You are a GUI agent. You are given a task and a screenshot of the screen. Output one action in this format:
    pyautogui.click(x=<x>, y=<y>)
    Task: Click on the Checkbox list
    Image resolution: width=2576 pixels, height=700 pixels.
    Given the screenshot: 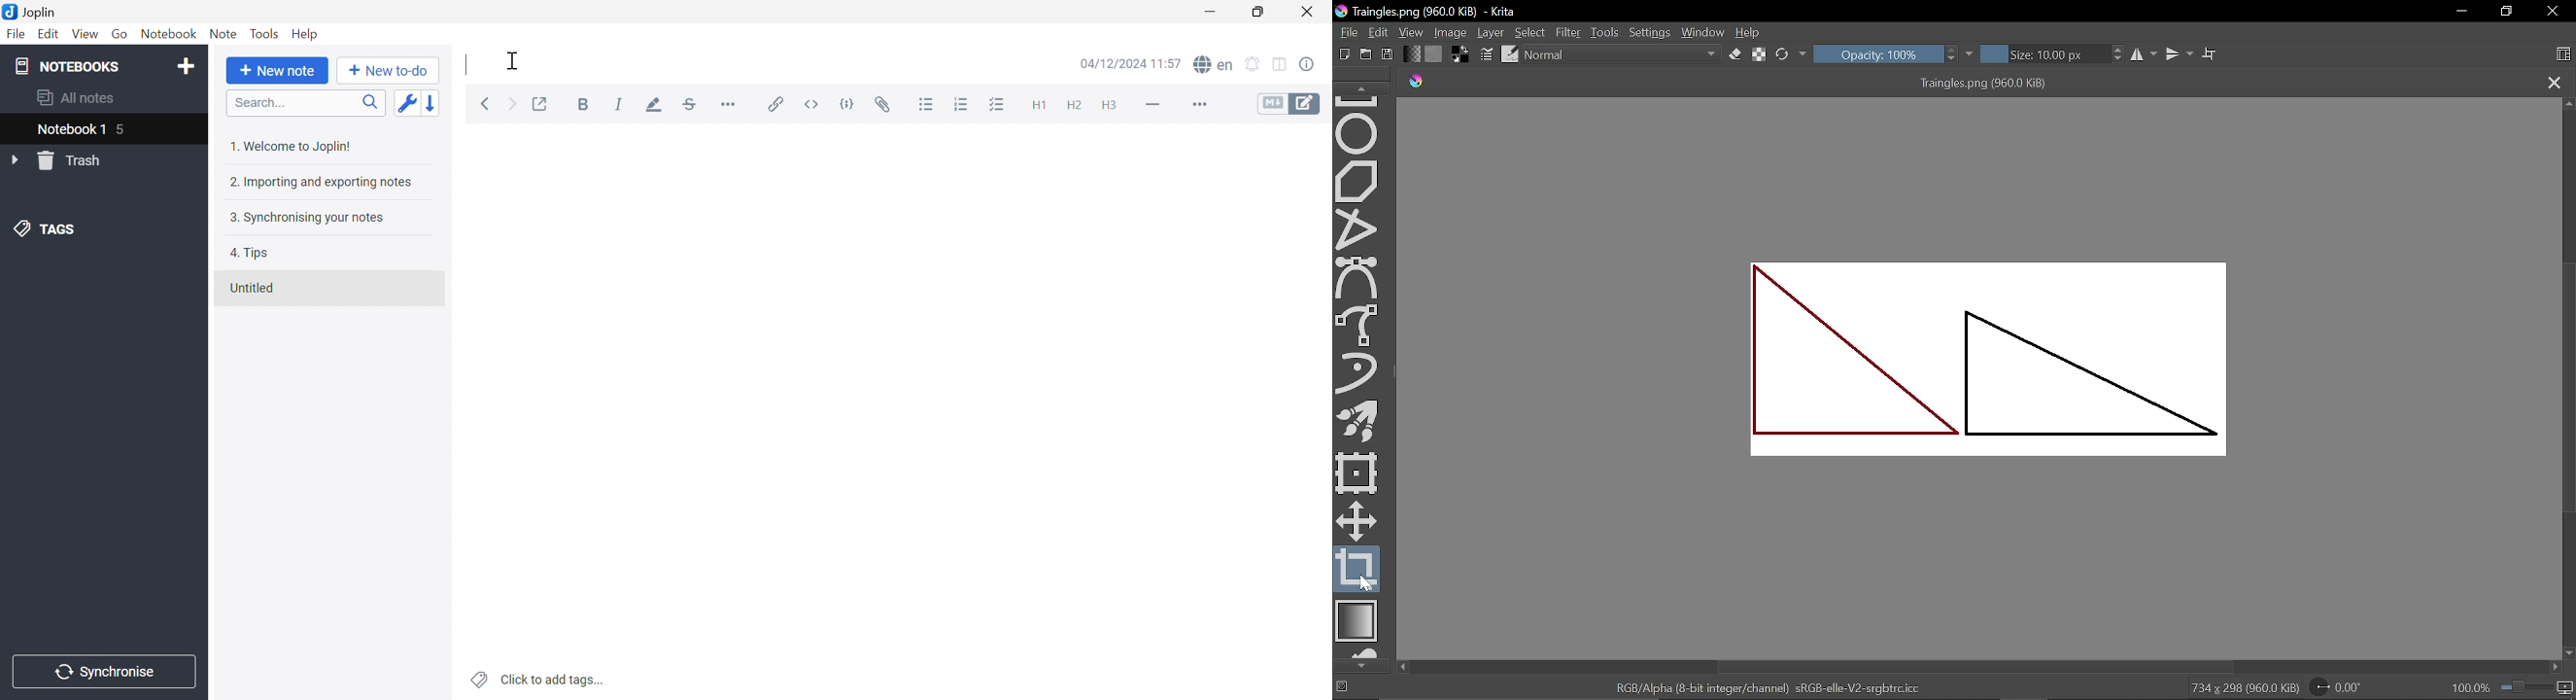 What is the action you would take?
    pyautogui.click(x=1001, y=104)
    